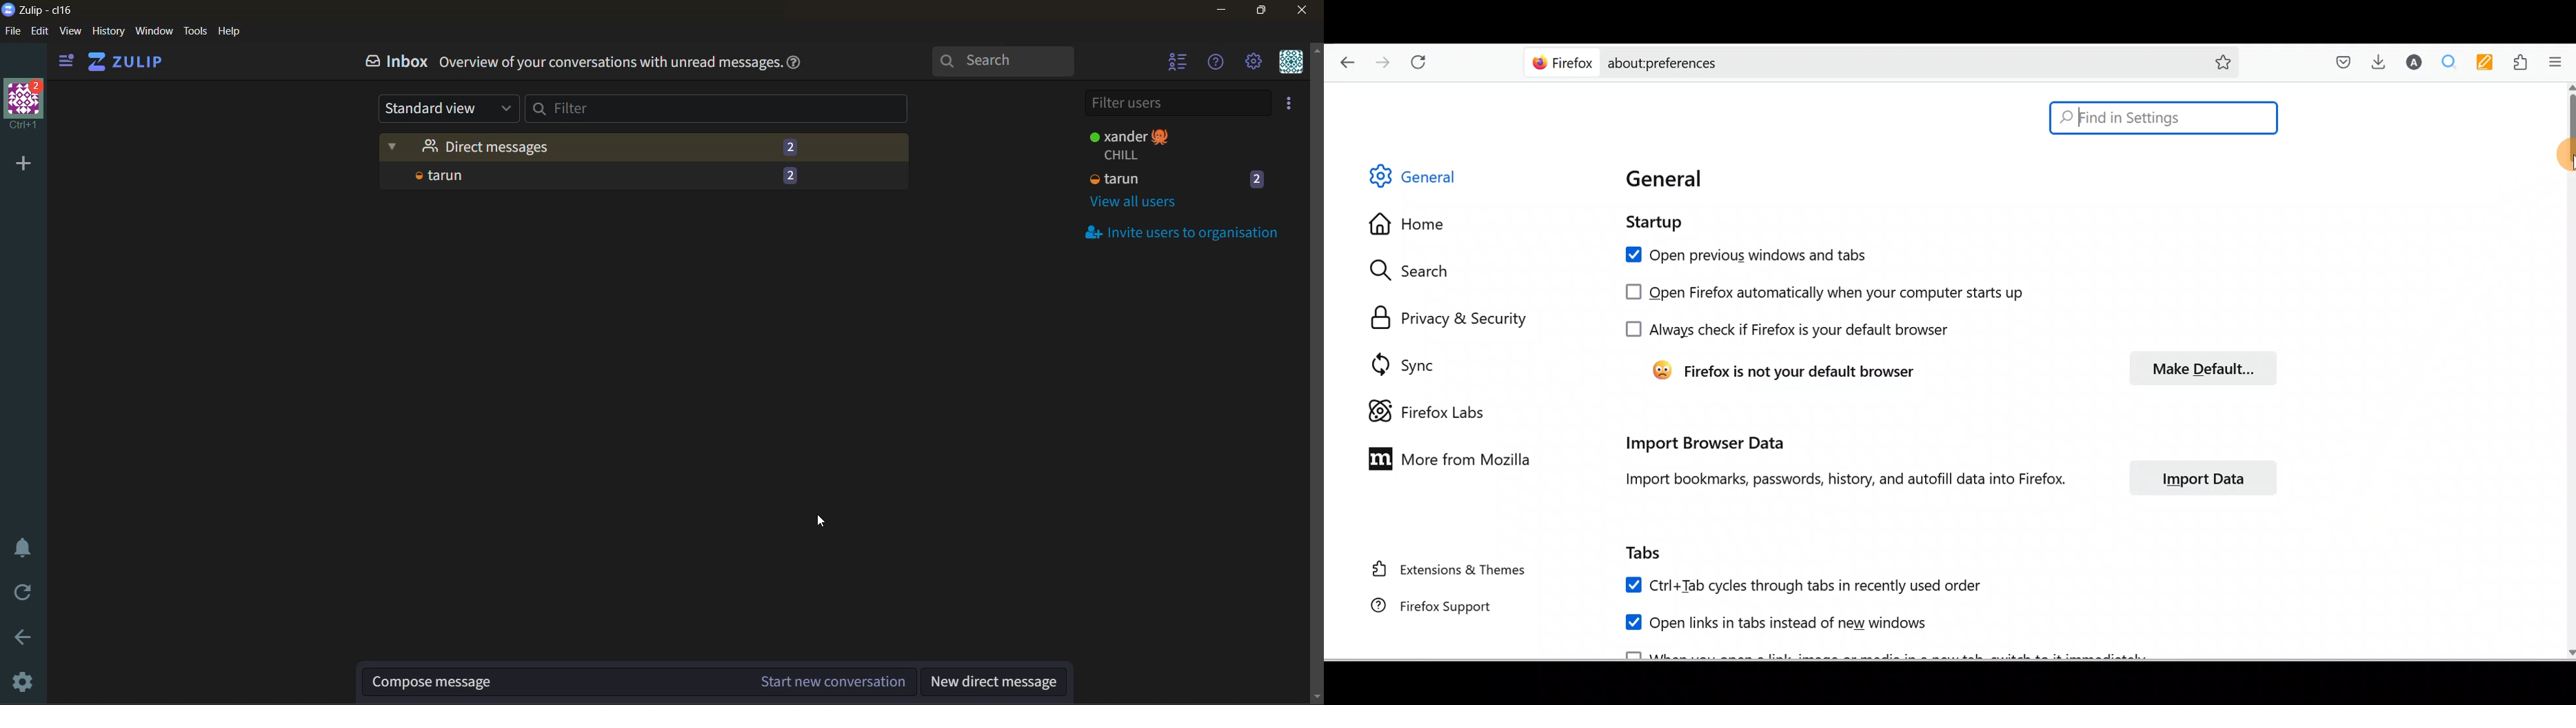 The width and height of the screenshot is (2576, 728). I want to click on Go forward back one page, so click(1385, 61).